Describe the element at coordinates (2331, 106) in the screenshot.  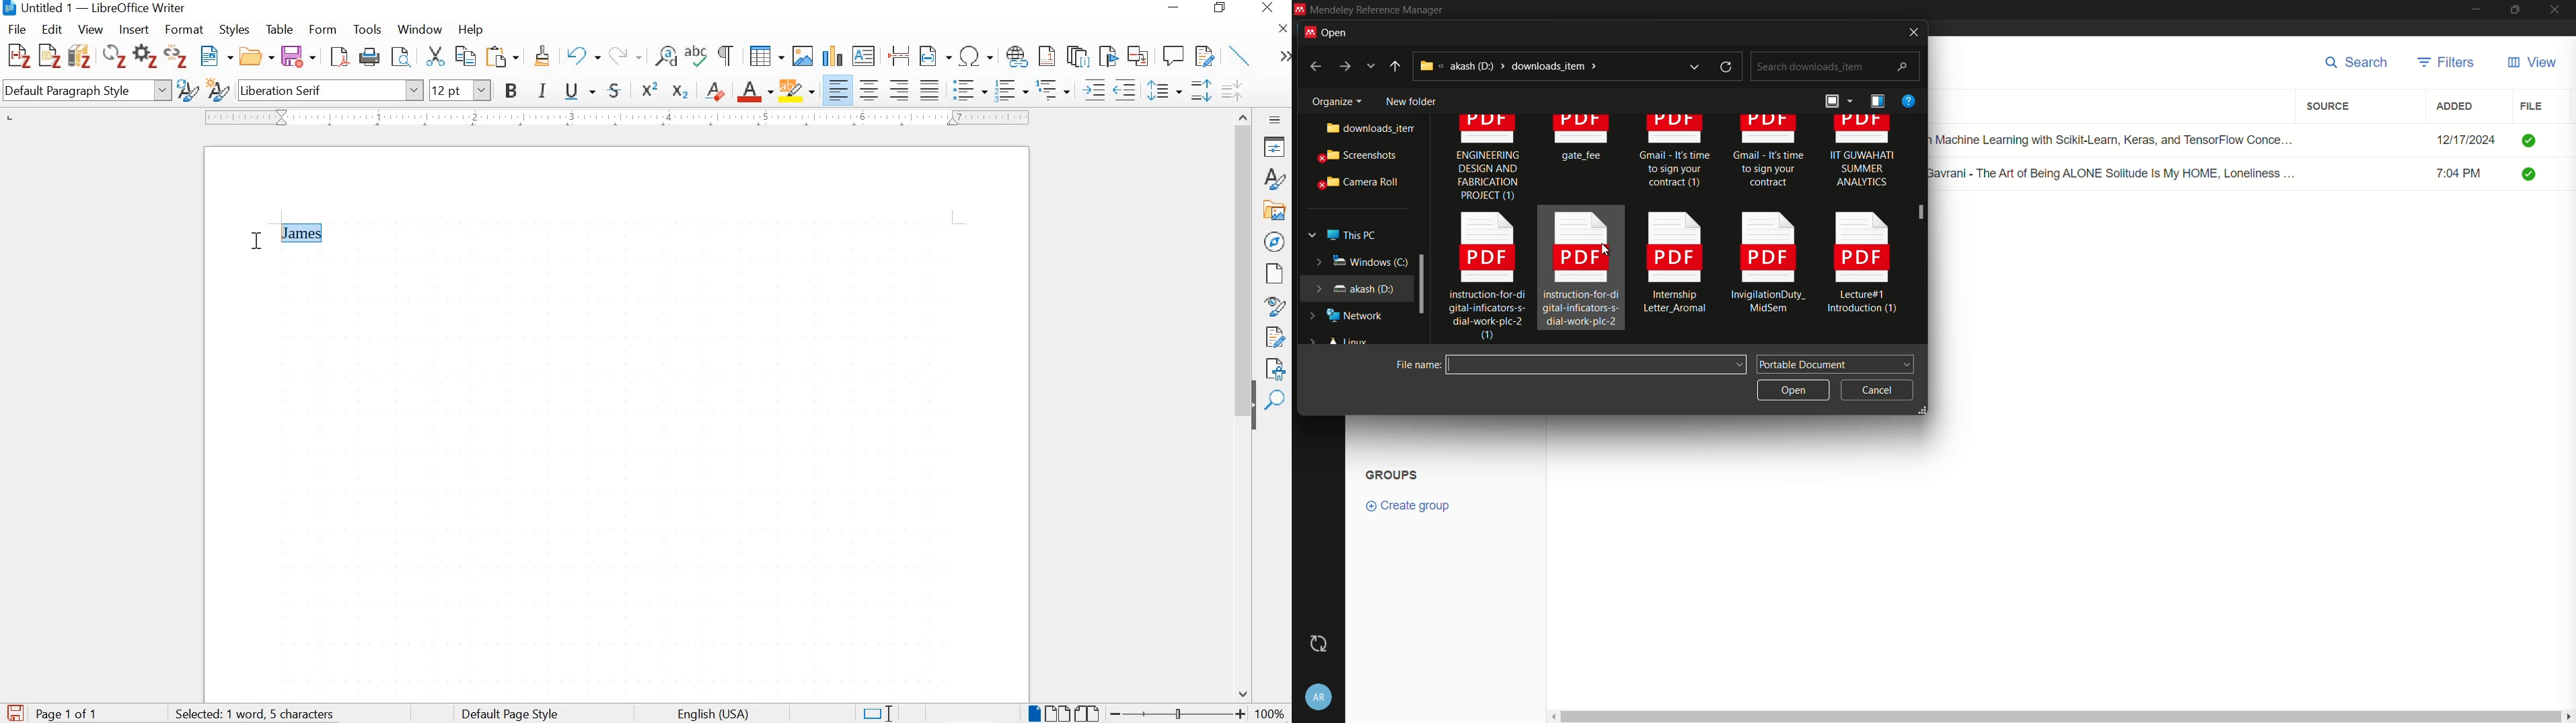
I see `source` at that location.